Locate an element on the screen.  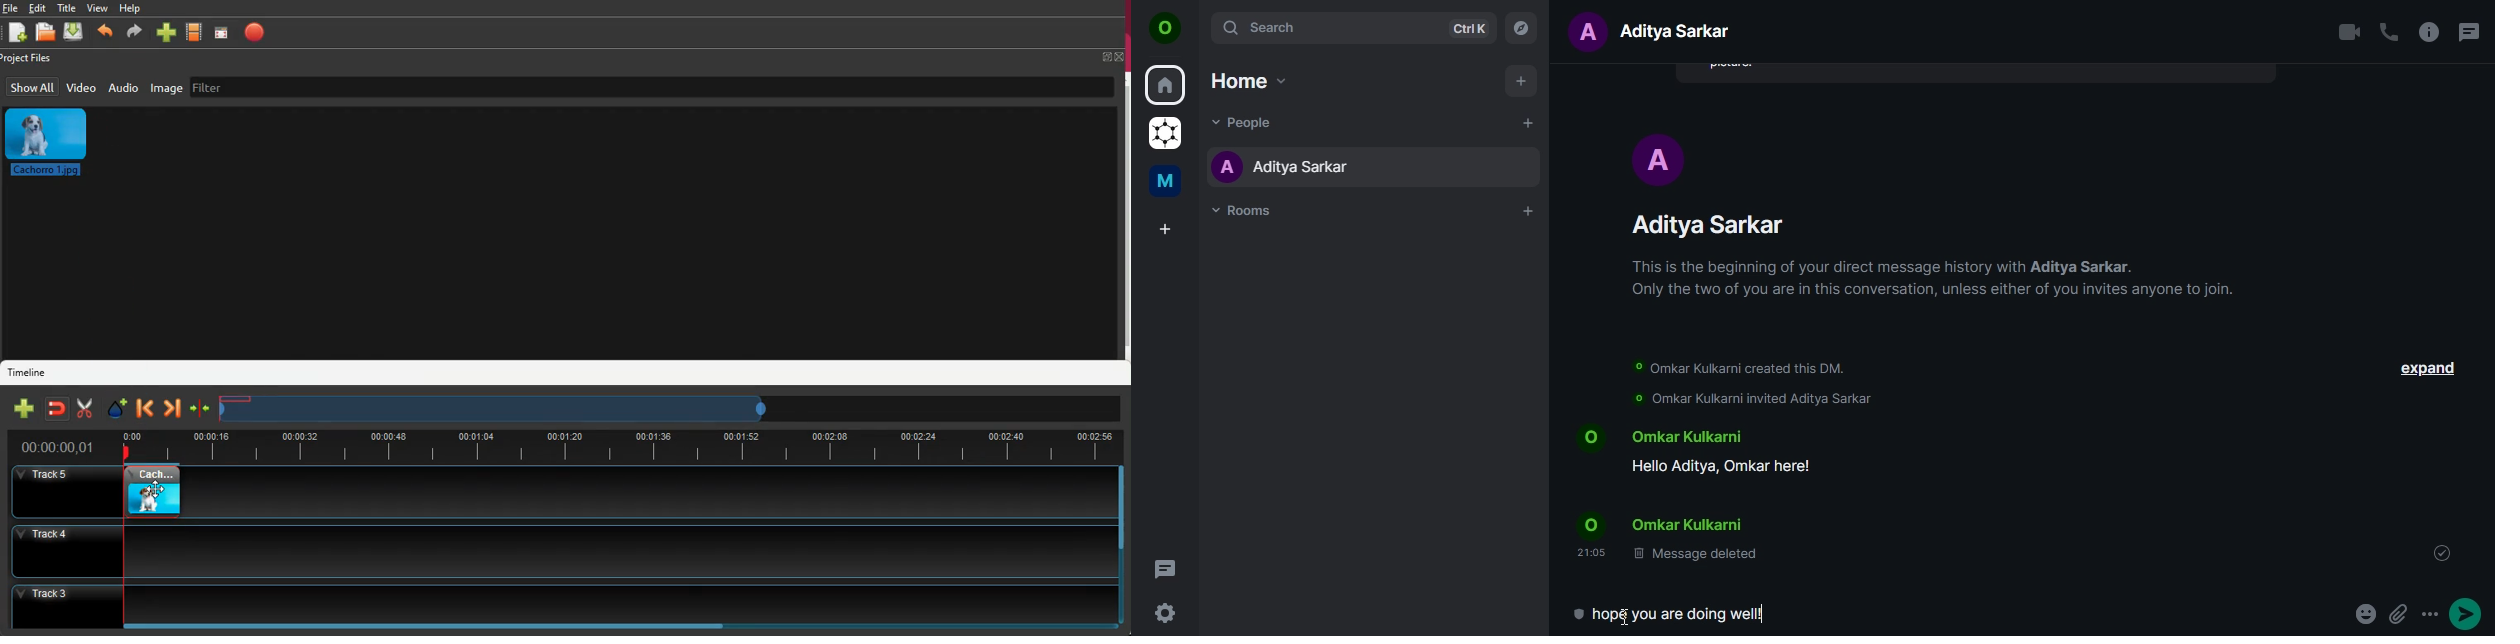
attachment is located at coordinates (2400, 613).